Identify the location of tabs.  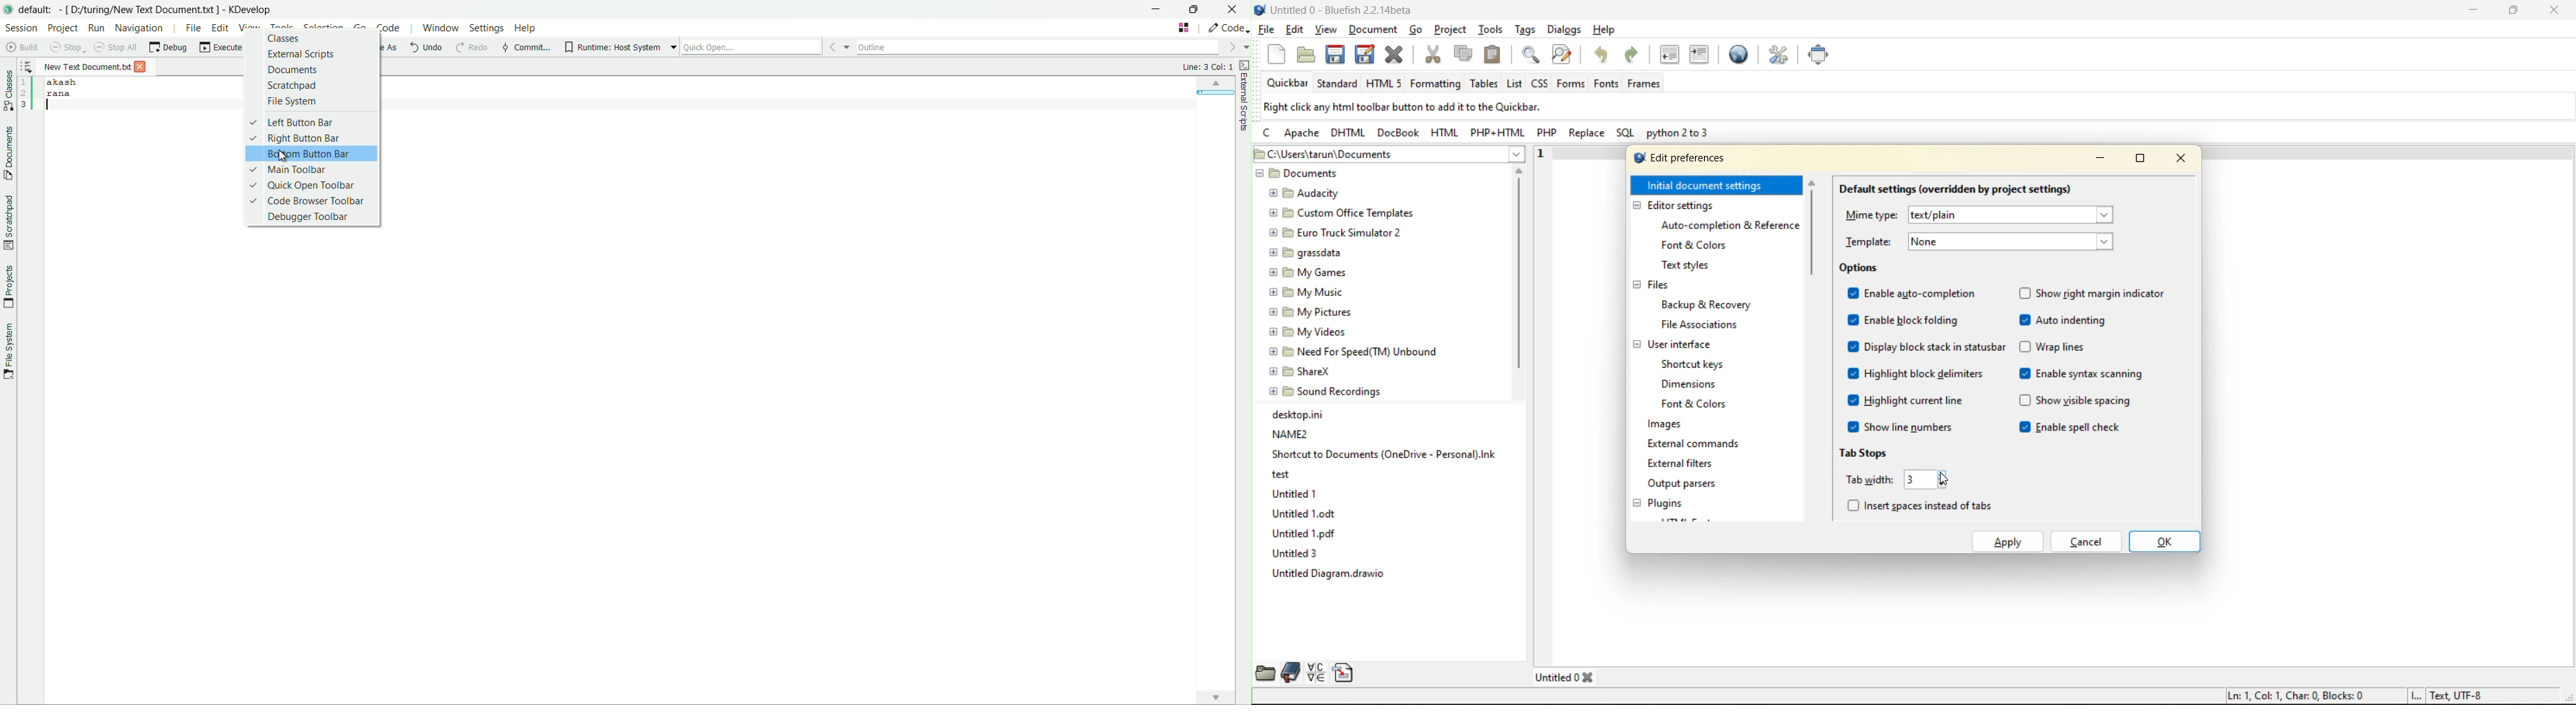
(1568, 676).